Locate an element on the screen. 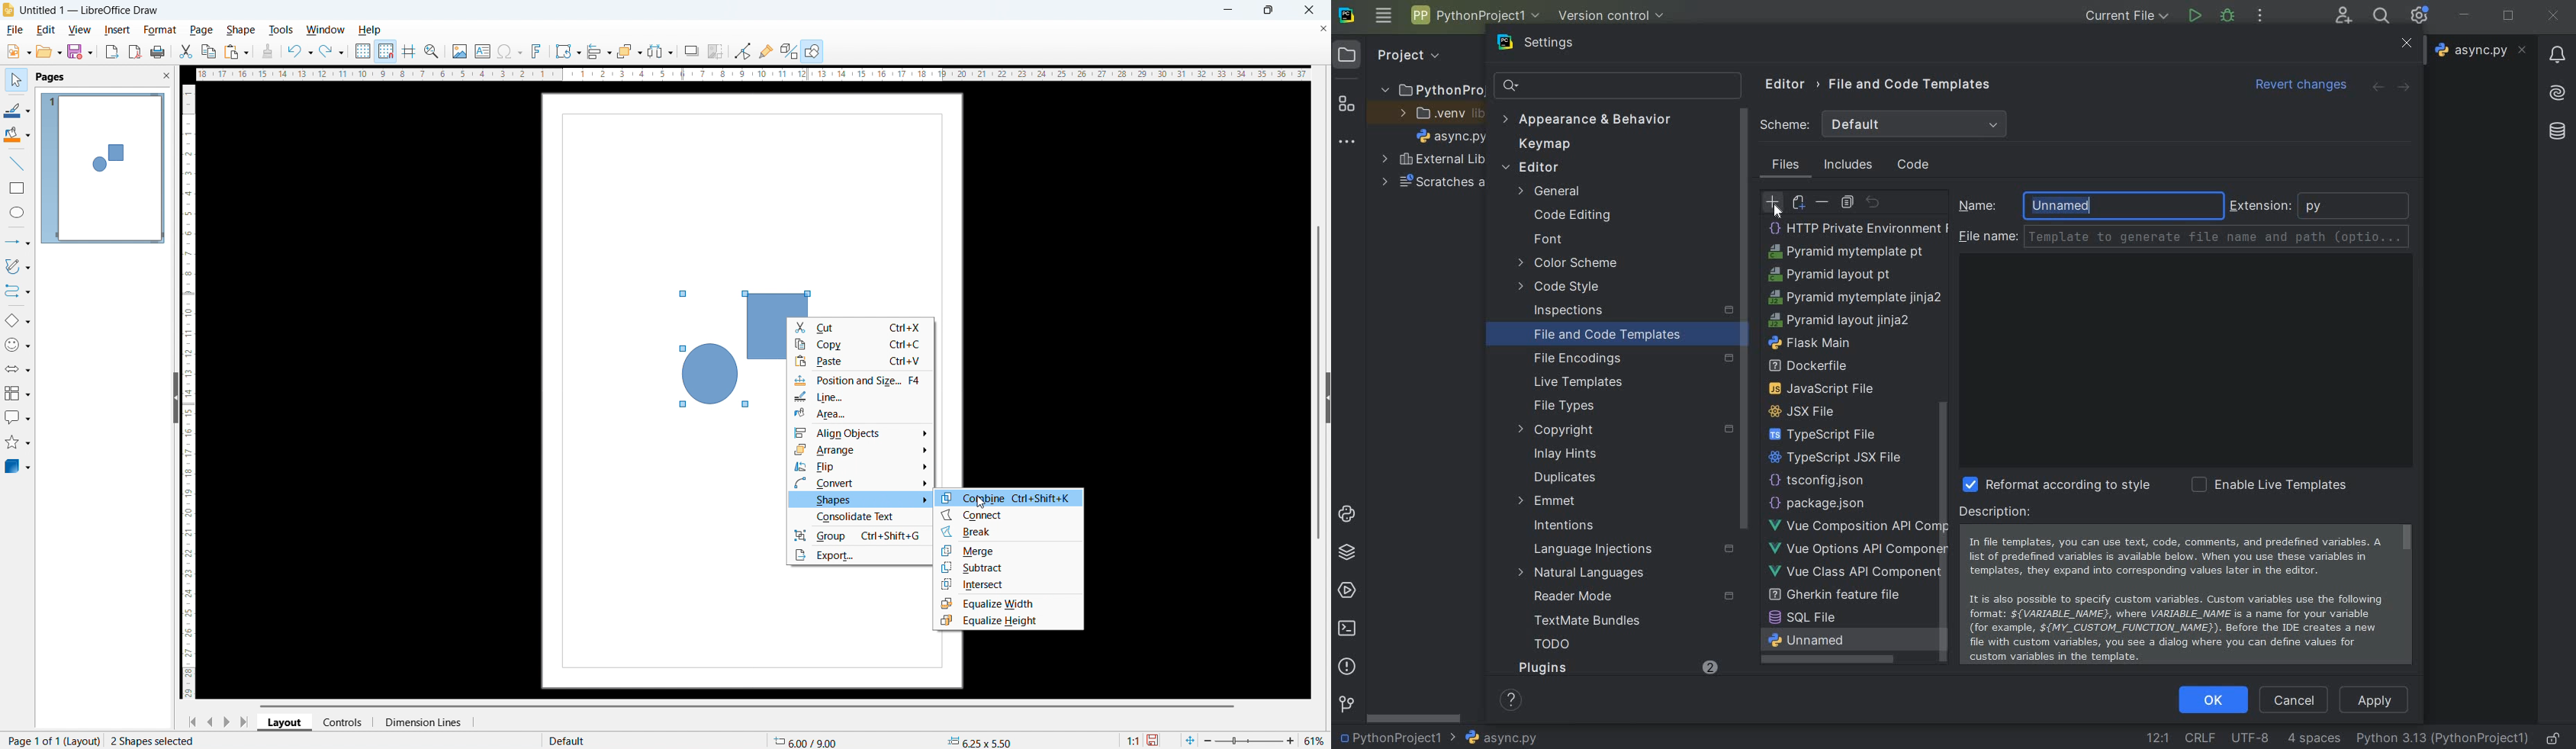  block arrows is located at coordinates (18, 369).